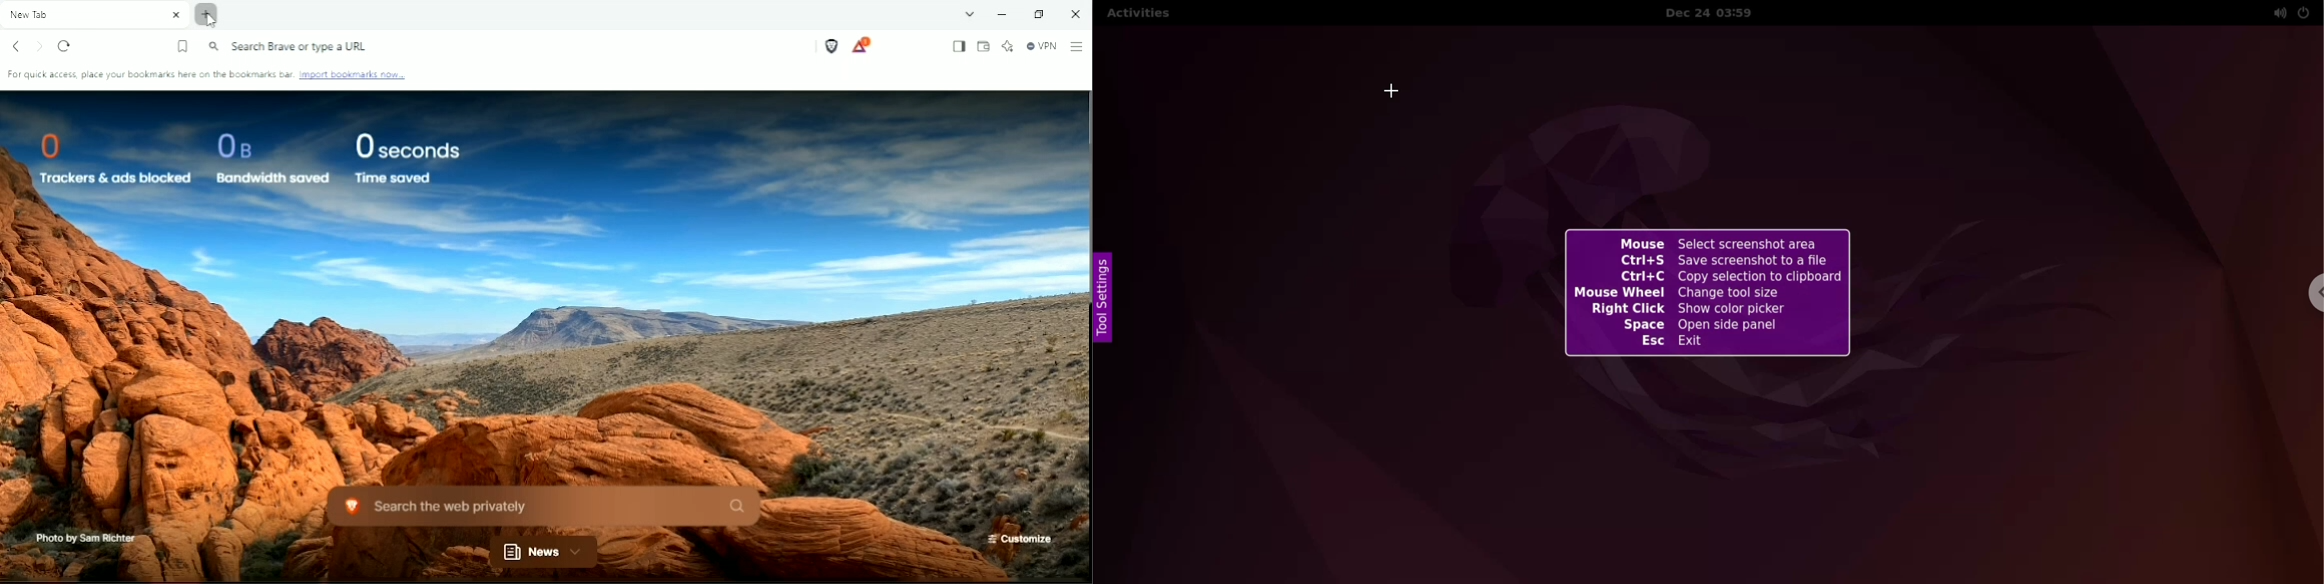 The height and width of the screenshot is (588, 2324). Describe the element at coordinates (210, 17) in the screenshot. I see `New Tab` at that location.